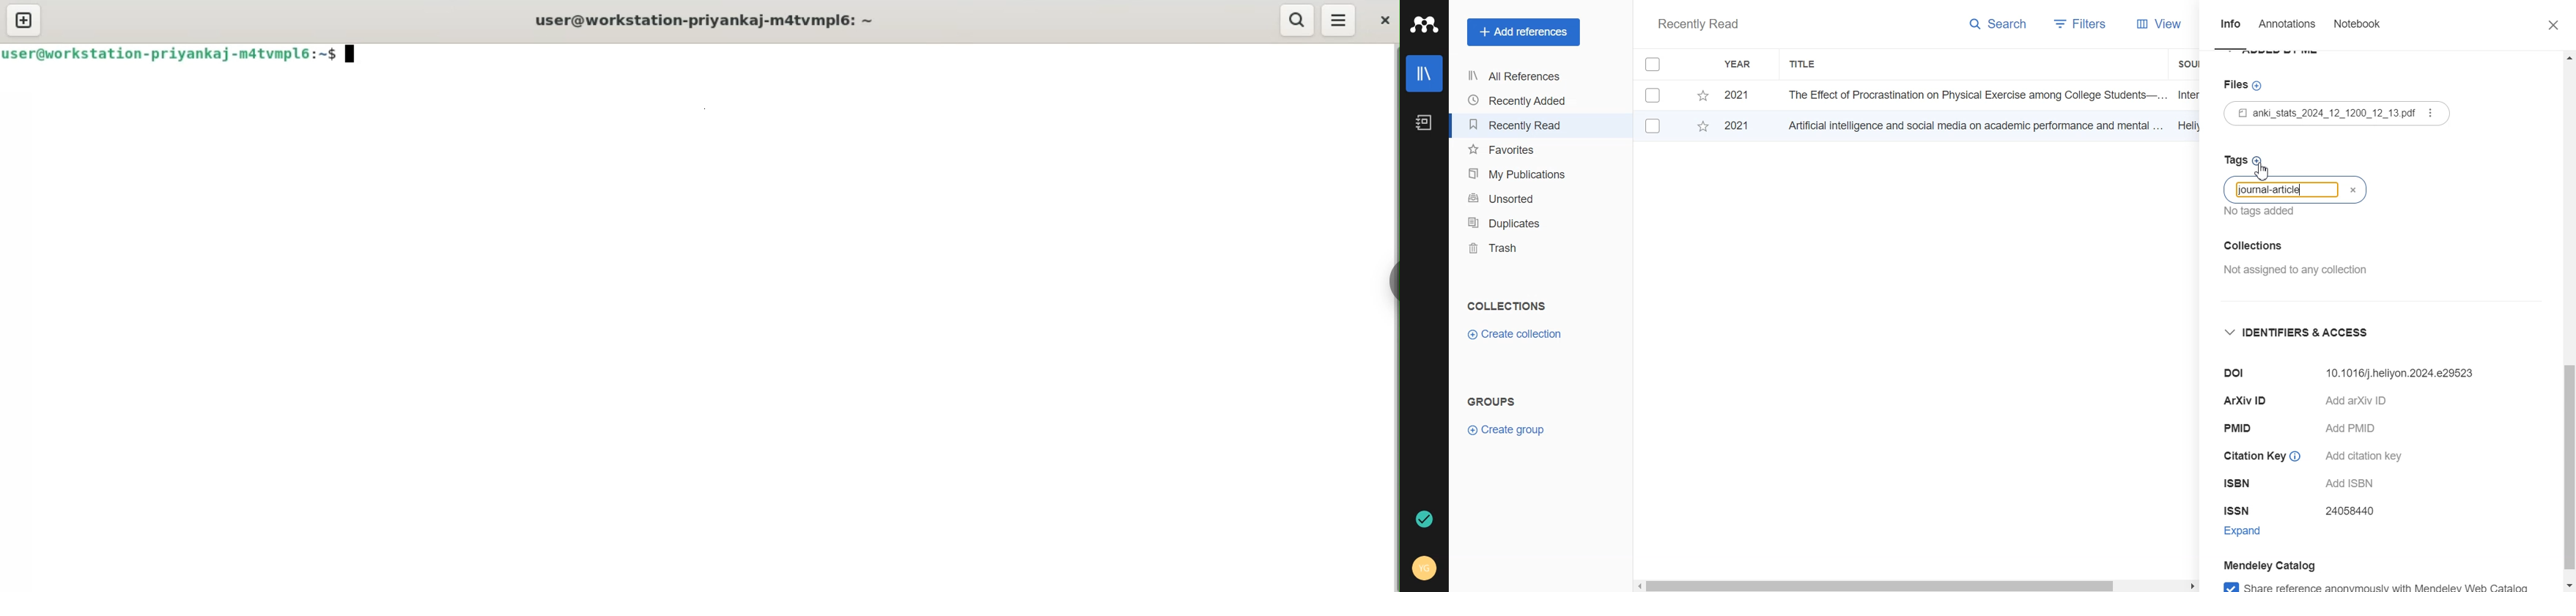  What do you see at coordinates (1740, 64) in the screenshot?
I see `Year` at bounding box center [1740, 64].